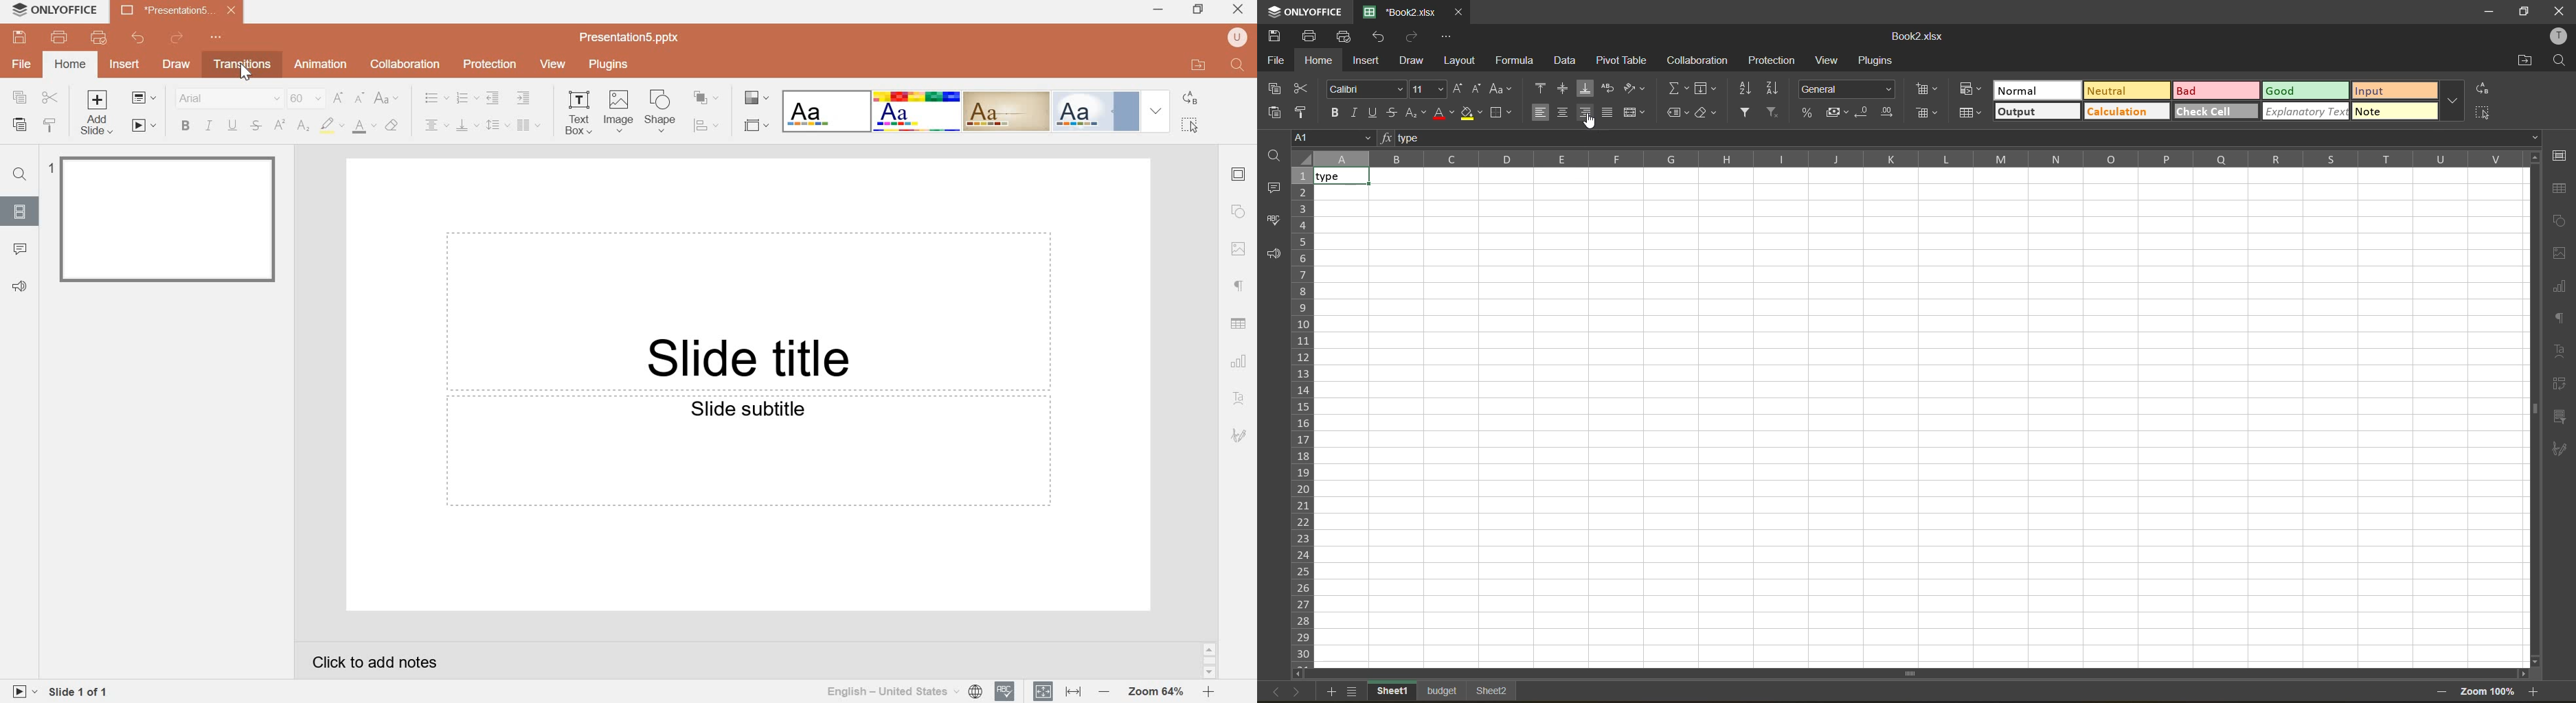 Image resolution: width=2576 pixels, height=728 pixels. Describe the element at coordinates (1339, 111) in the screenshot. I see `bold` at that location.